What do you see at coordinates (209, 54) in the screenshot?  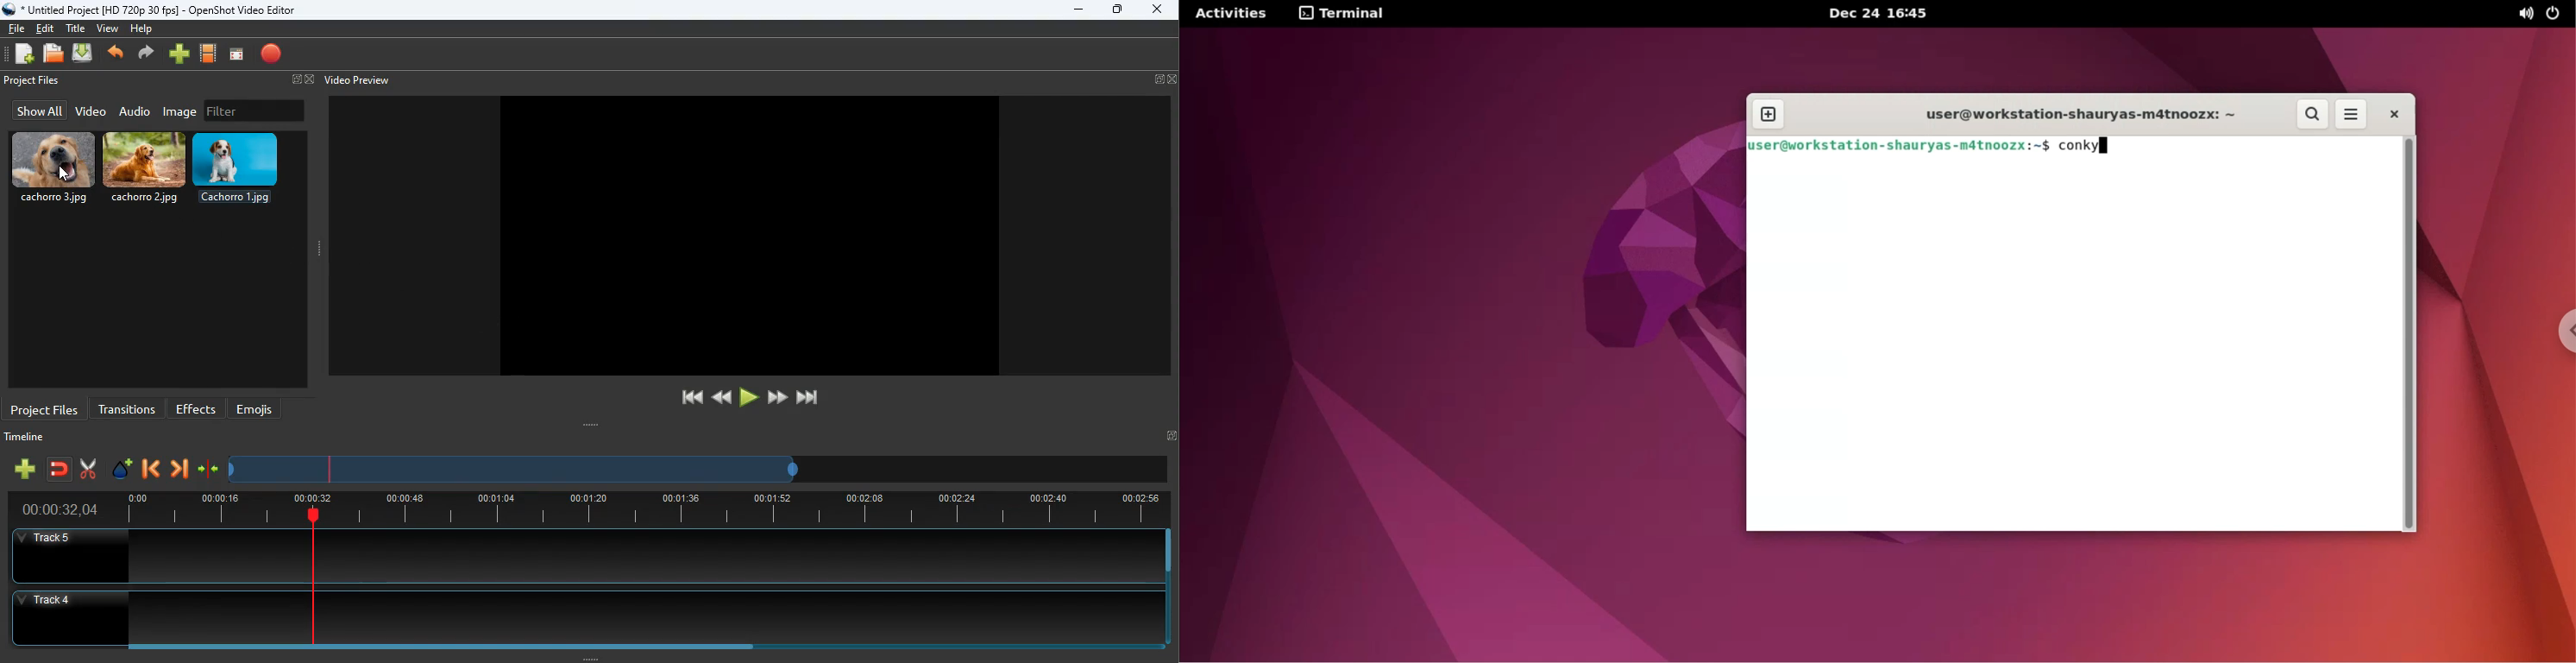 I see `film` at bounding box center [209, 54].